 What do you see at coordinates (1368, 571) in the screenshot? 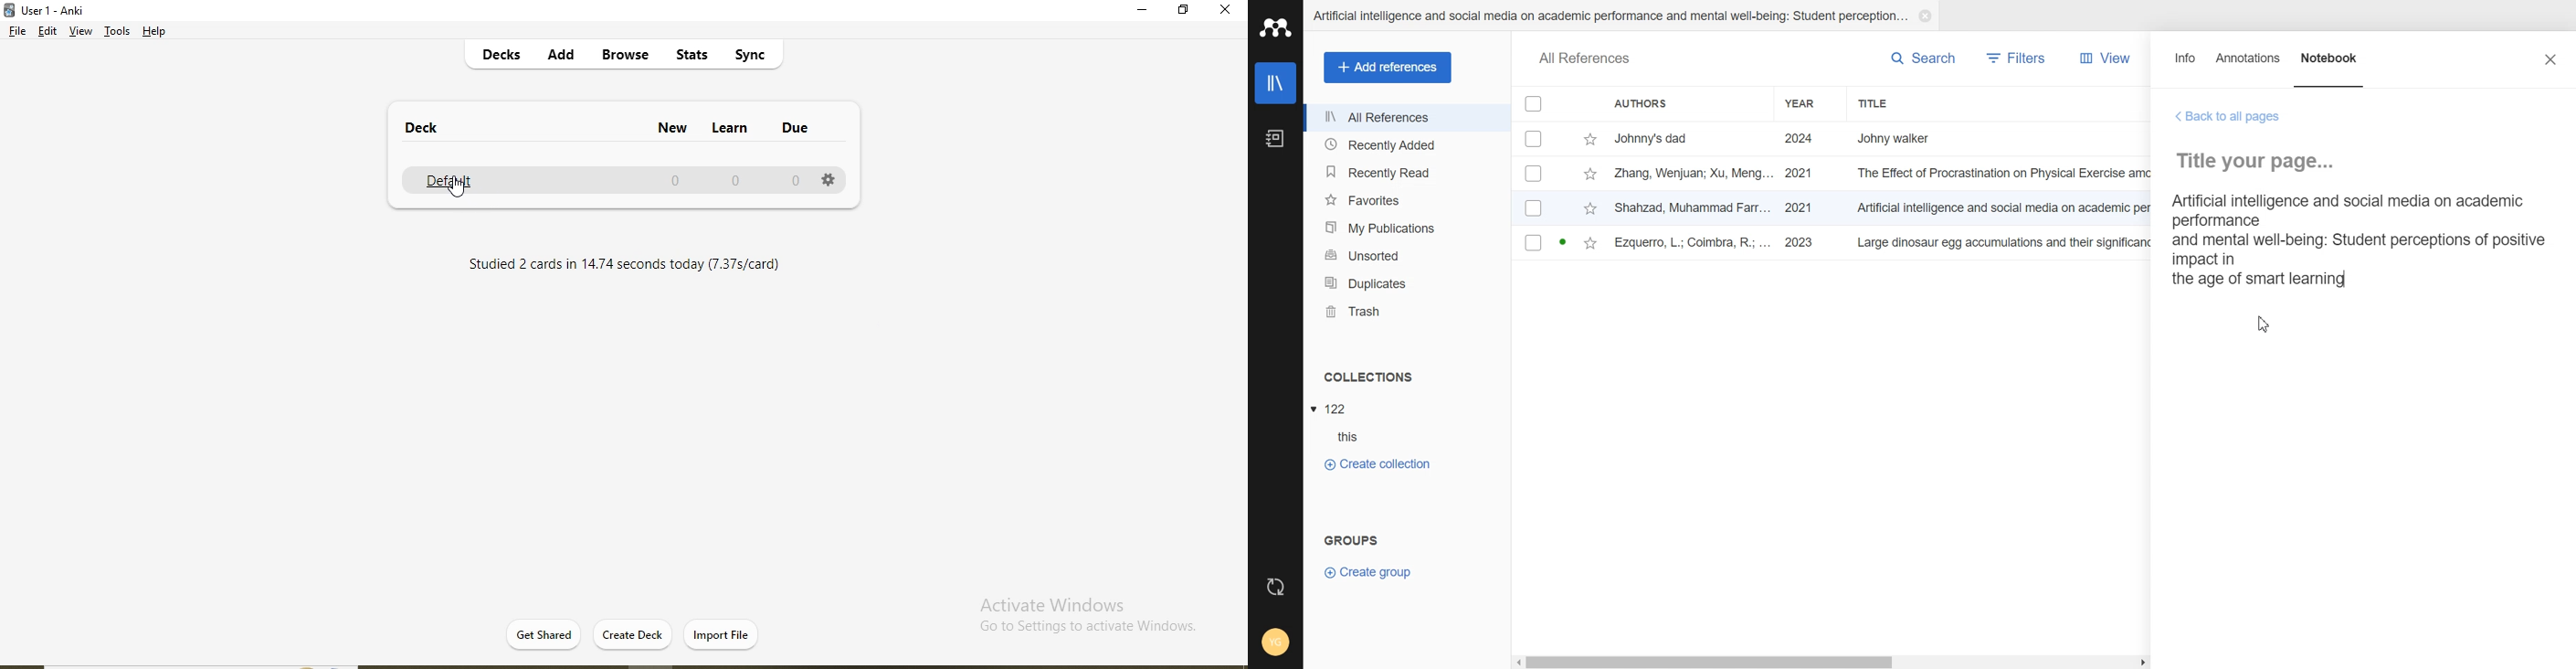
I see `Crate Group` at bounding box center [1368, 571].